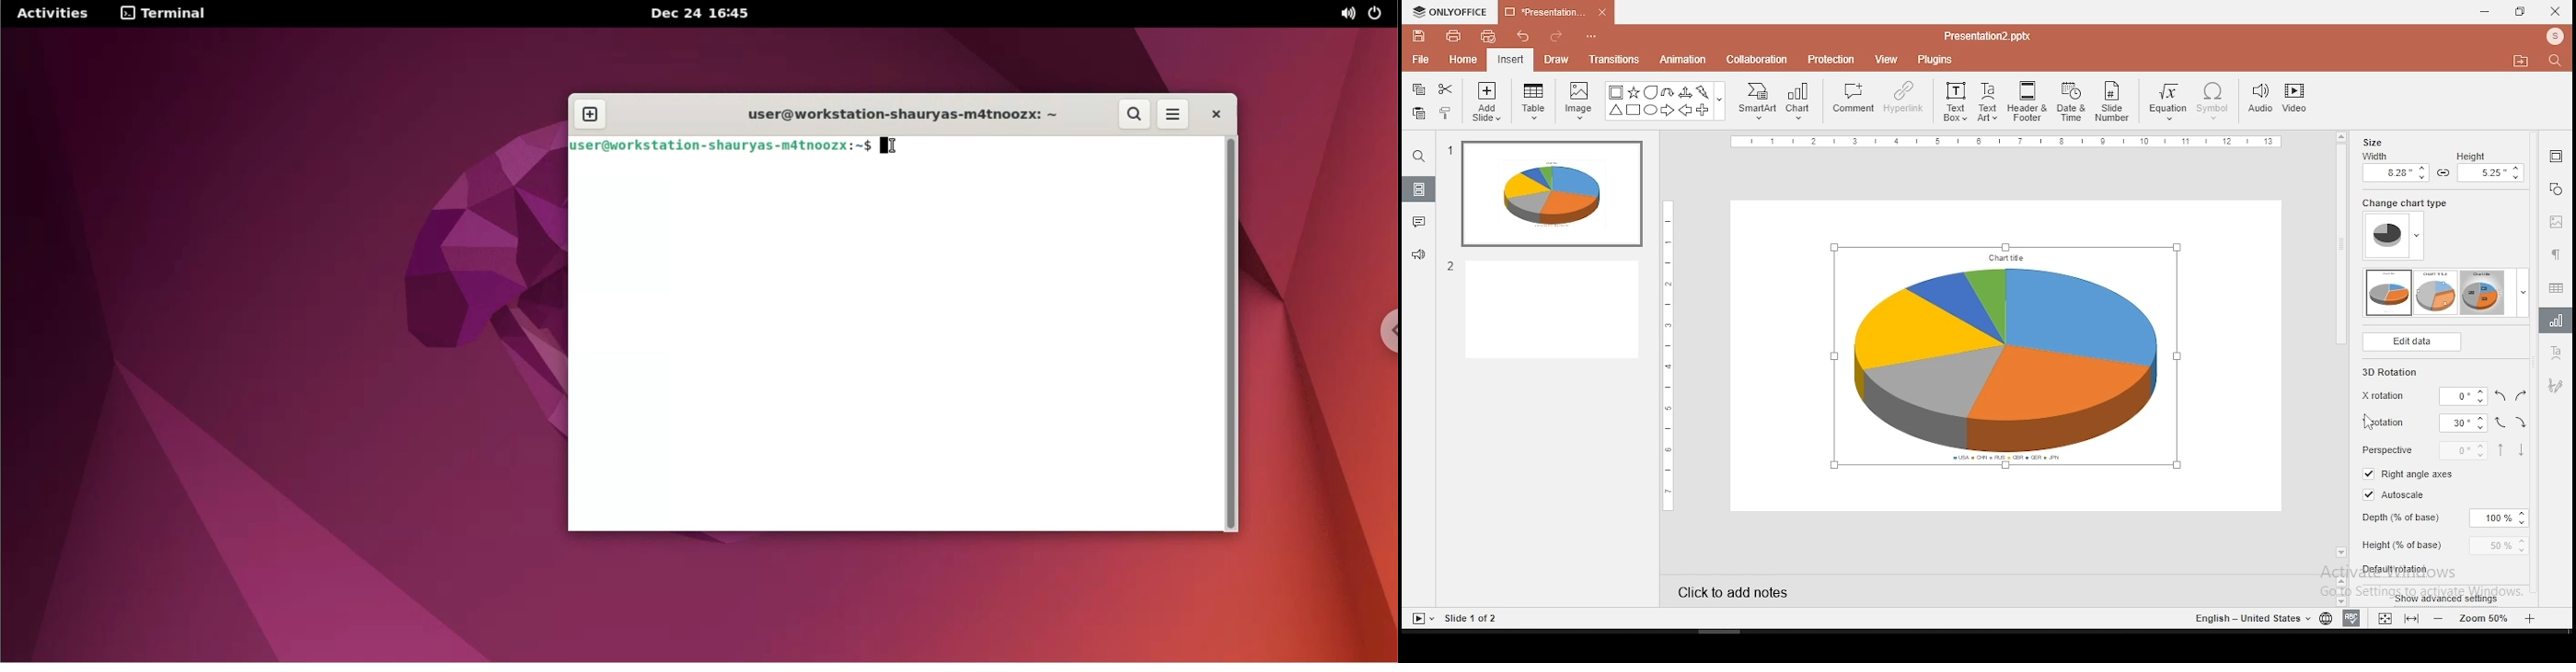  I want to click on table, so click(1536, 103).